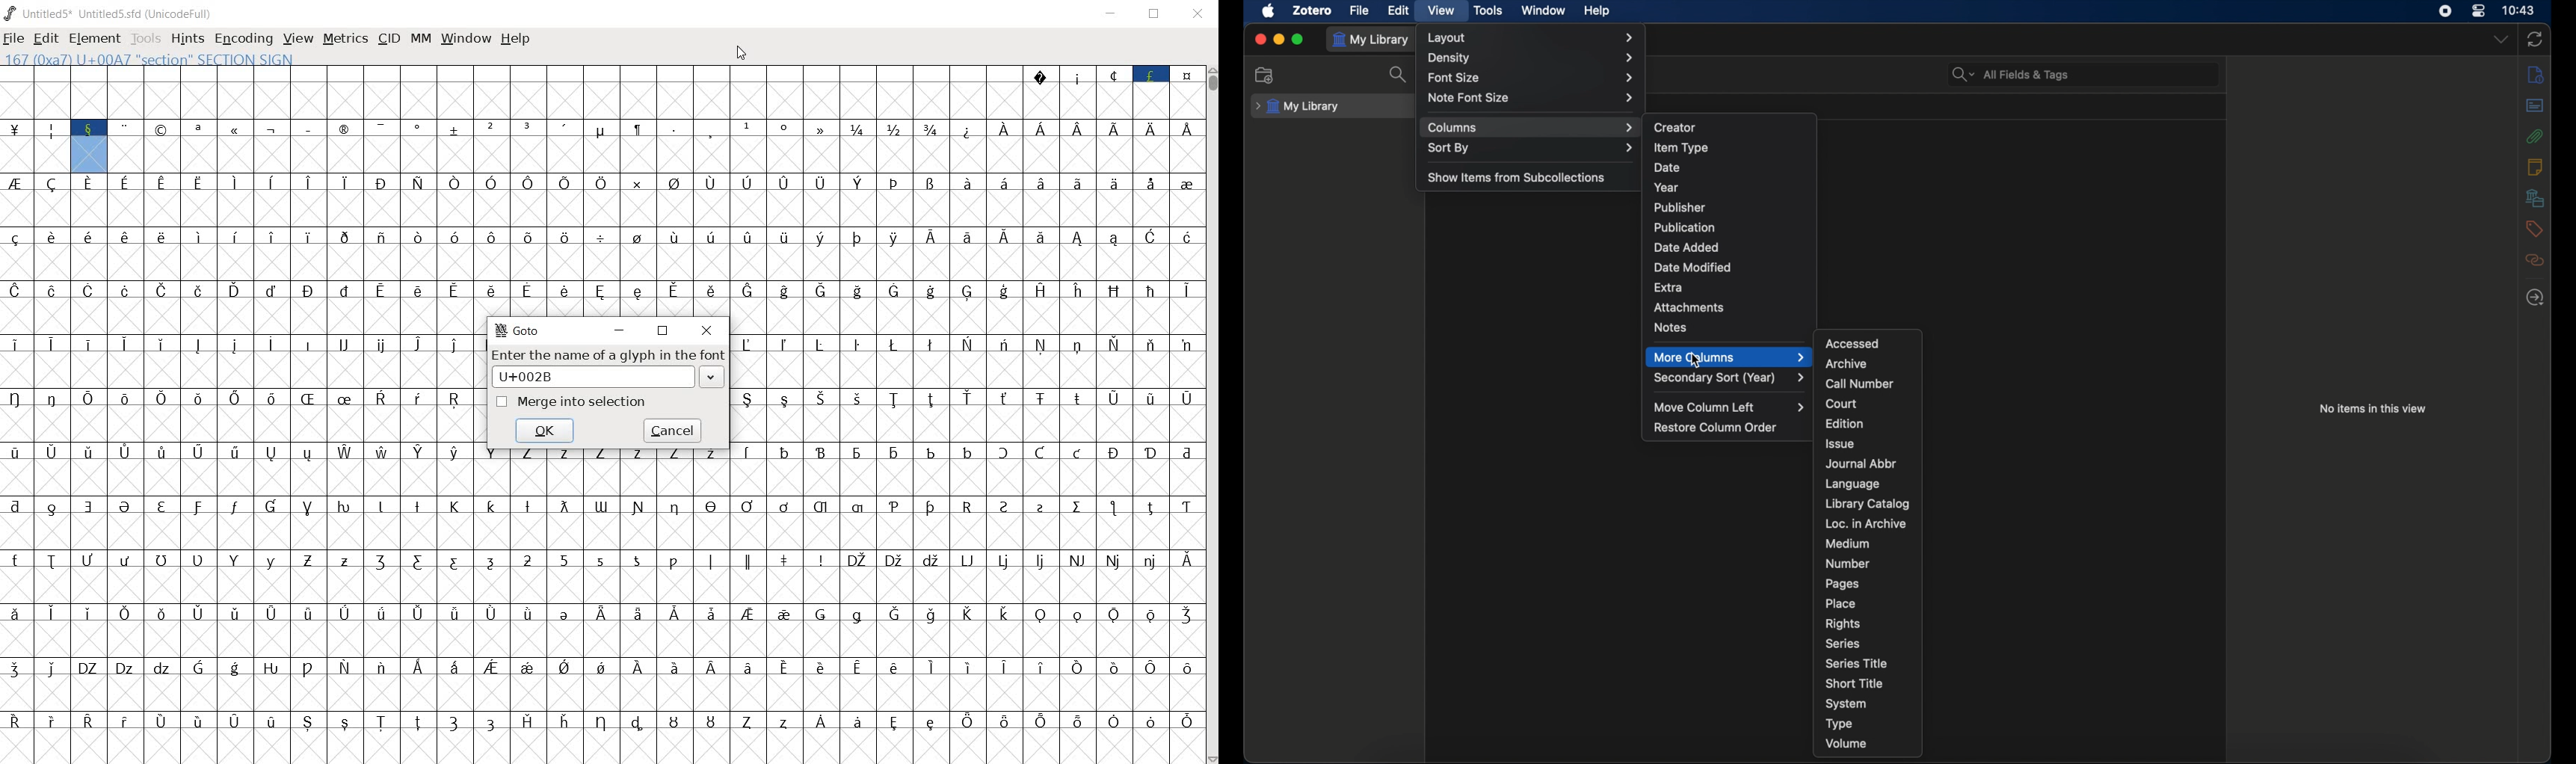  Describe the element at coordinates (1842, 625) in the screenshot. I see `rights` at that location.